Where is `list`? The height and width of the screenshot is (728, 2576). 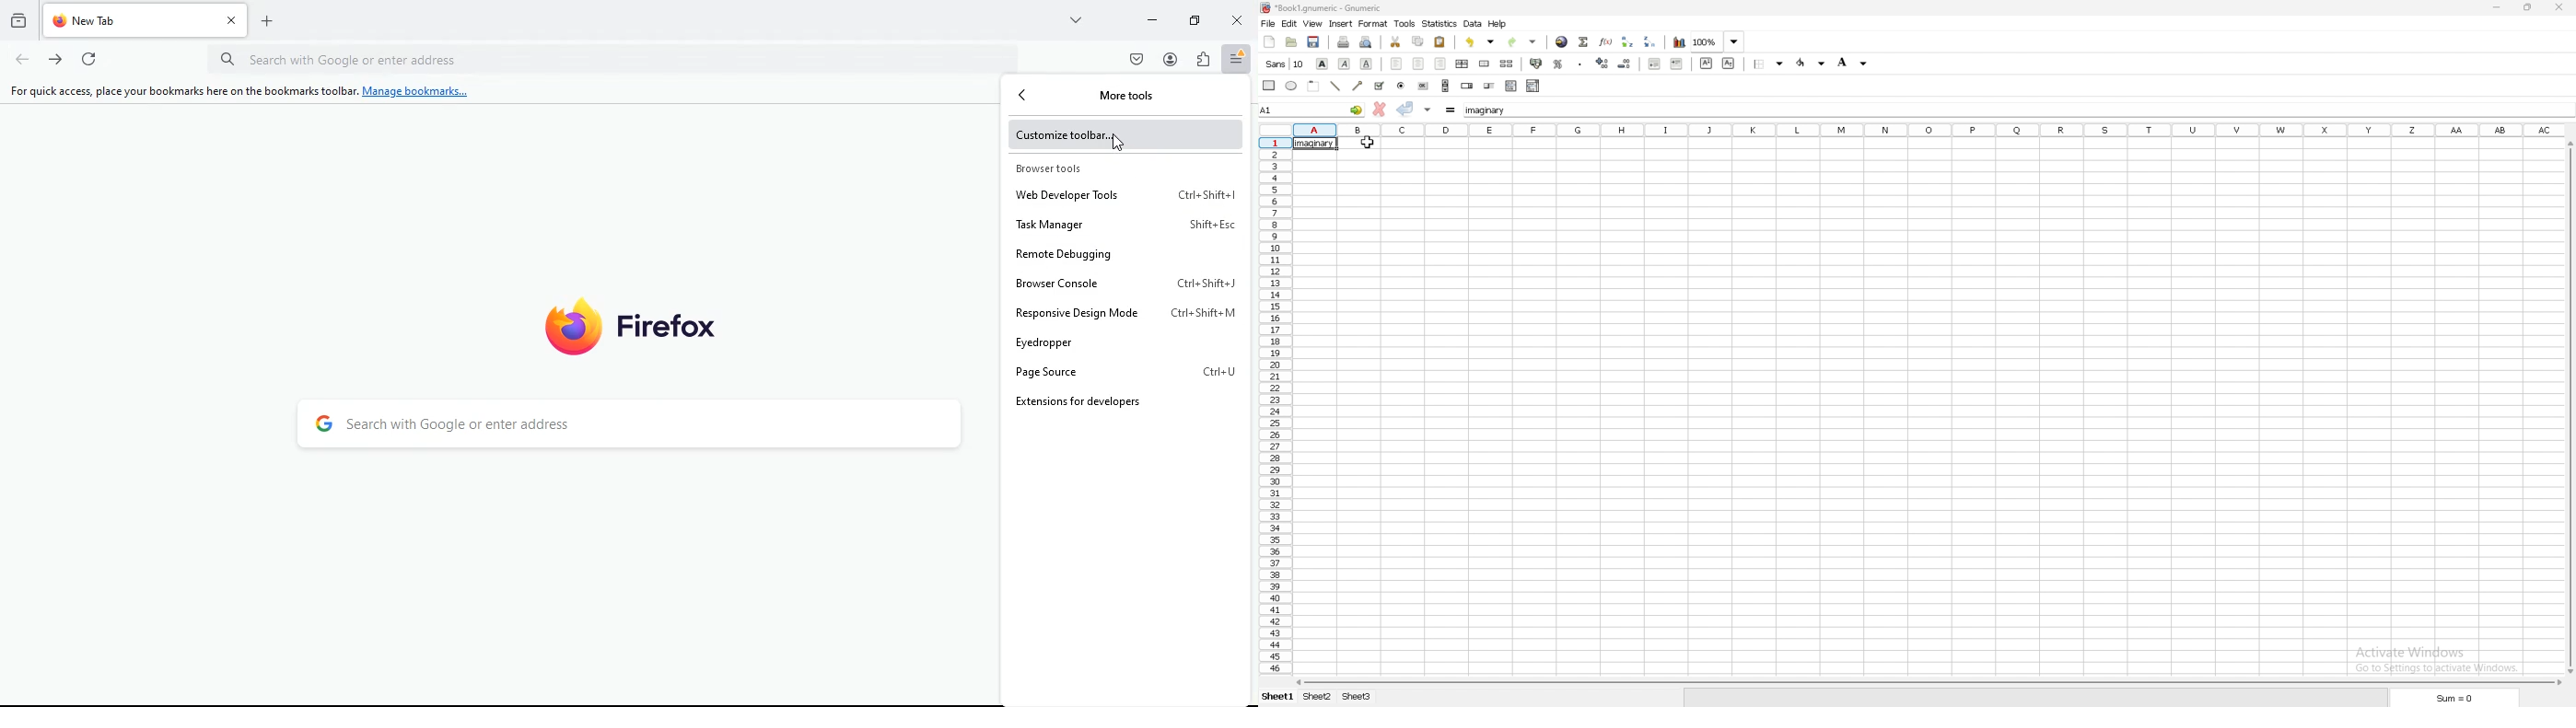 list is located at coordinates (1511, 86).